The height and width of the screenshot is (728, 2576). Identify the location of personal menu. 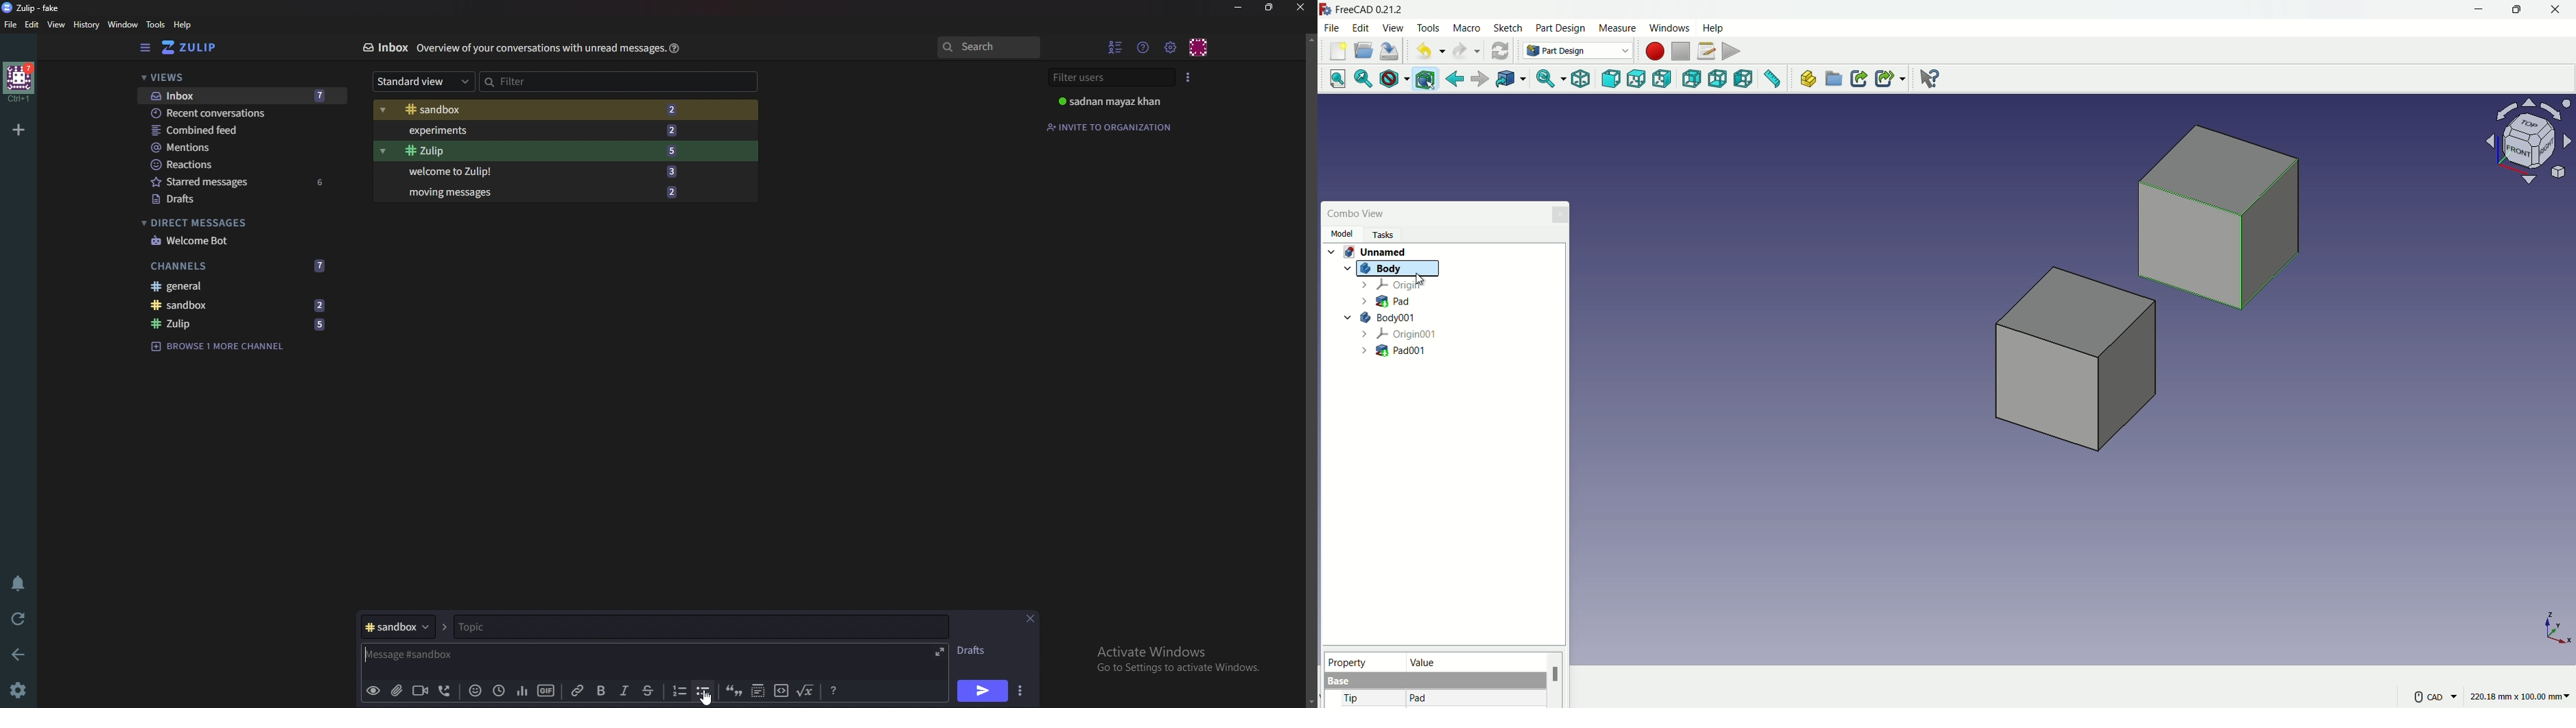
(1199, 47).